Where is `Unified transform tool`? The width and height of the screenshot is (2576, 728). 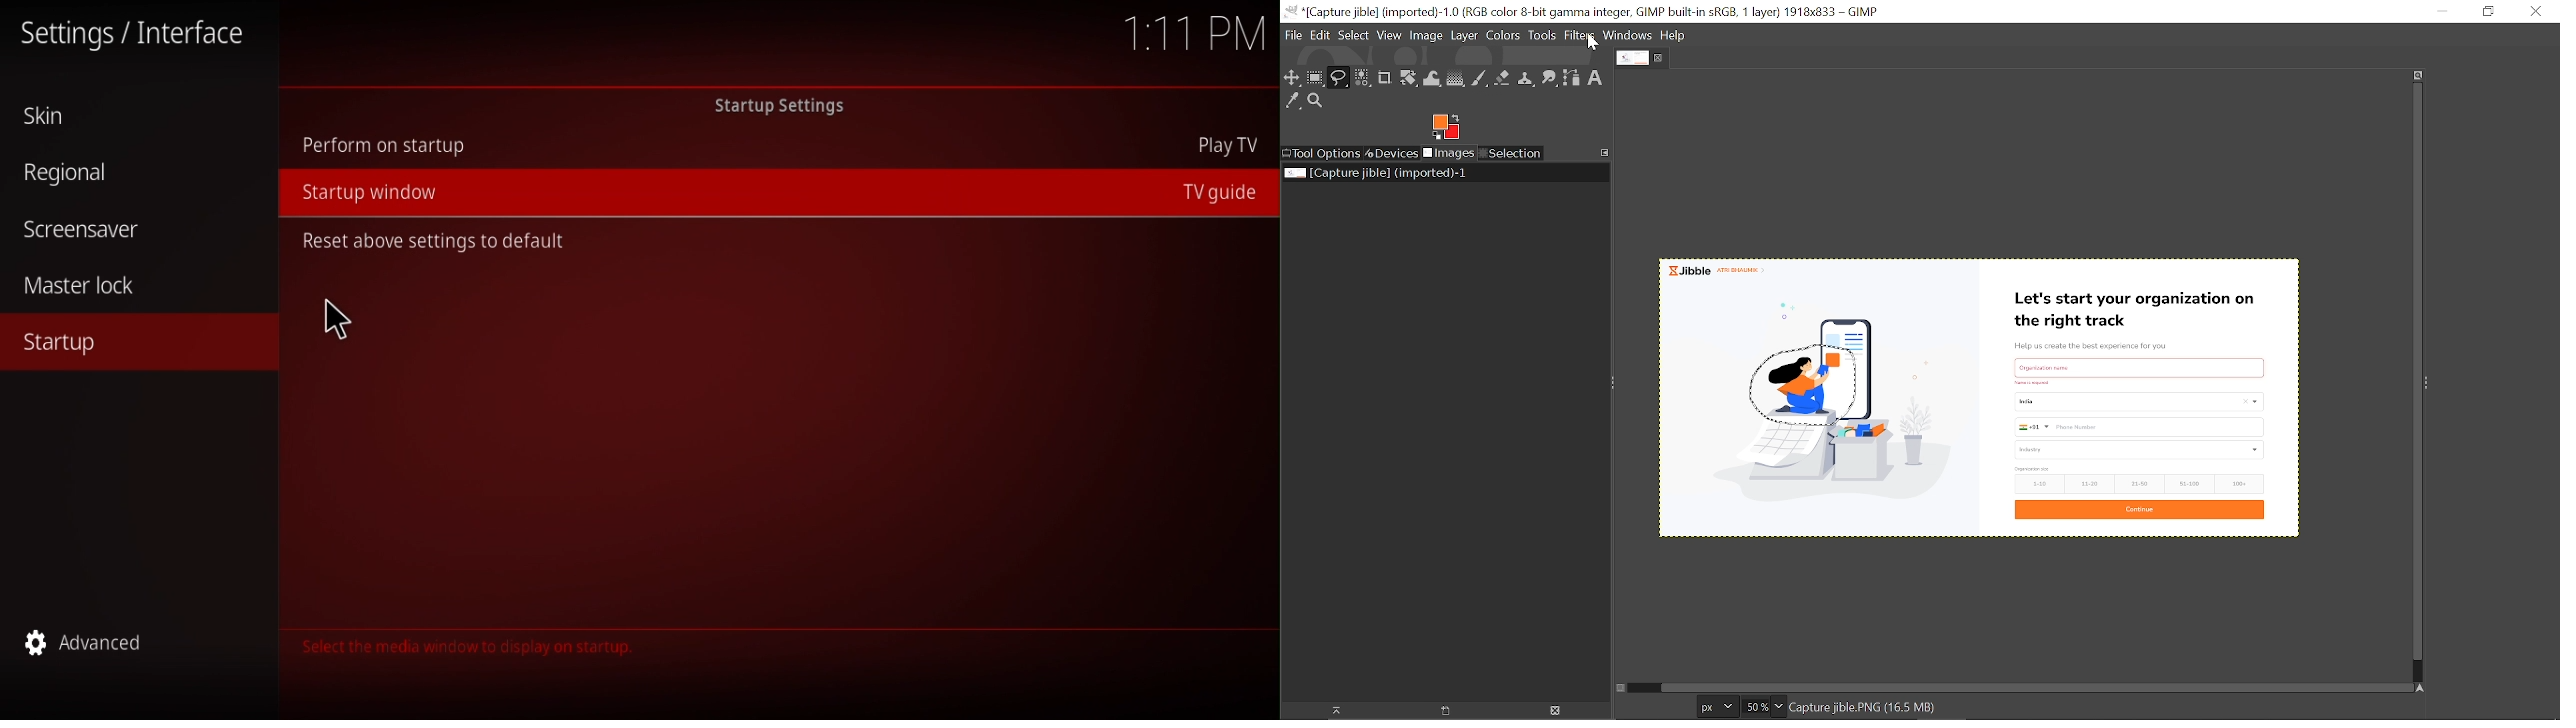 Unified transform tool is located at coordinates (1408, 79).